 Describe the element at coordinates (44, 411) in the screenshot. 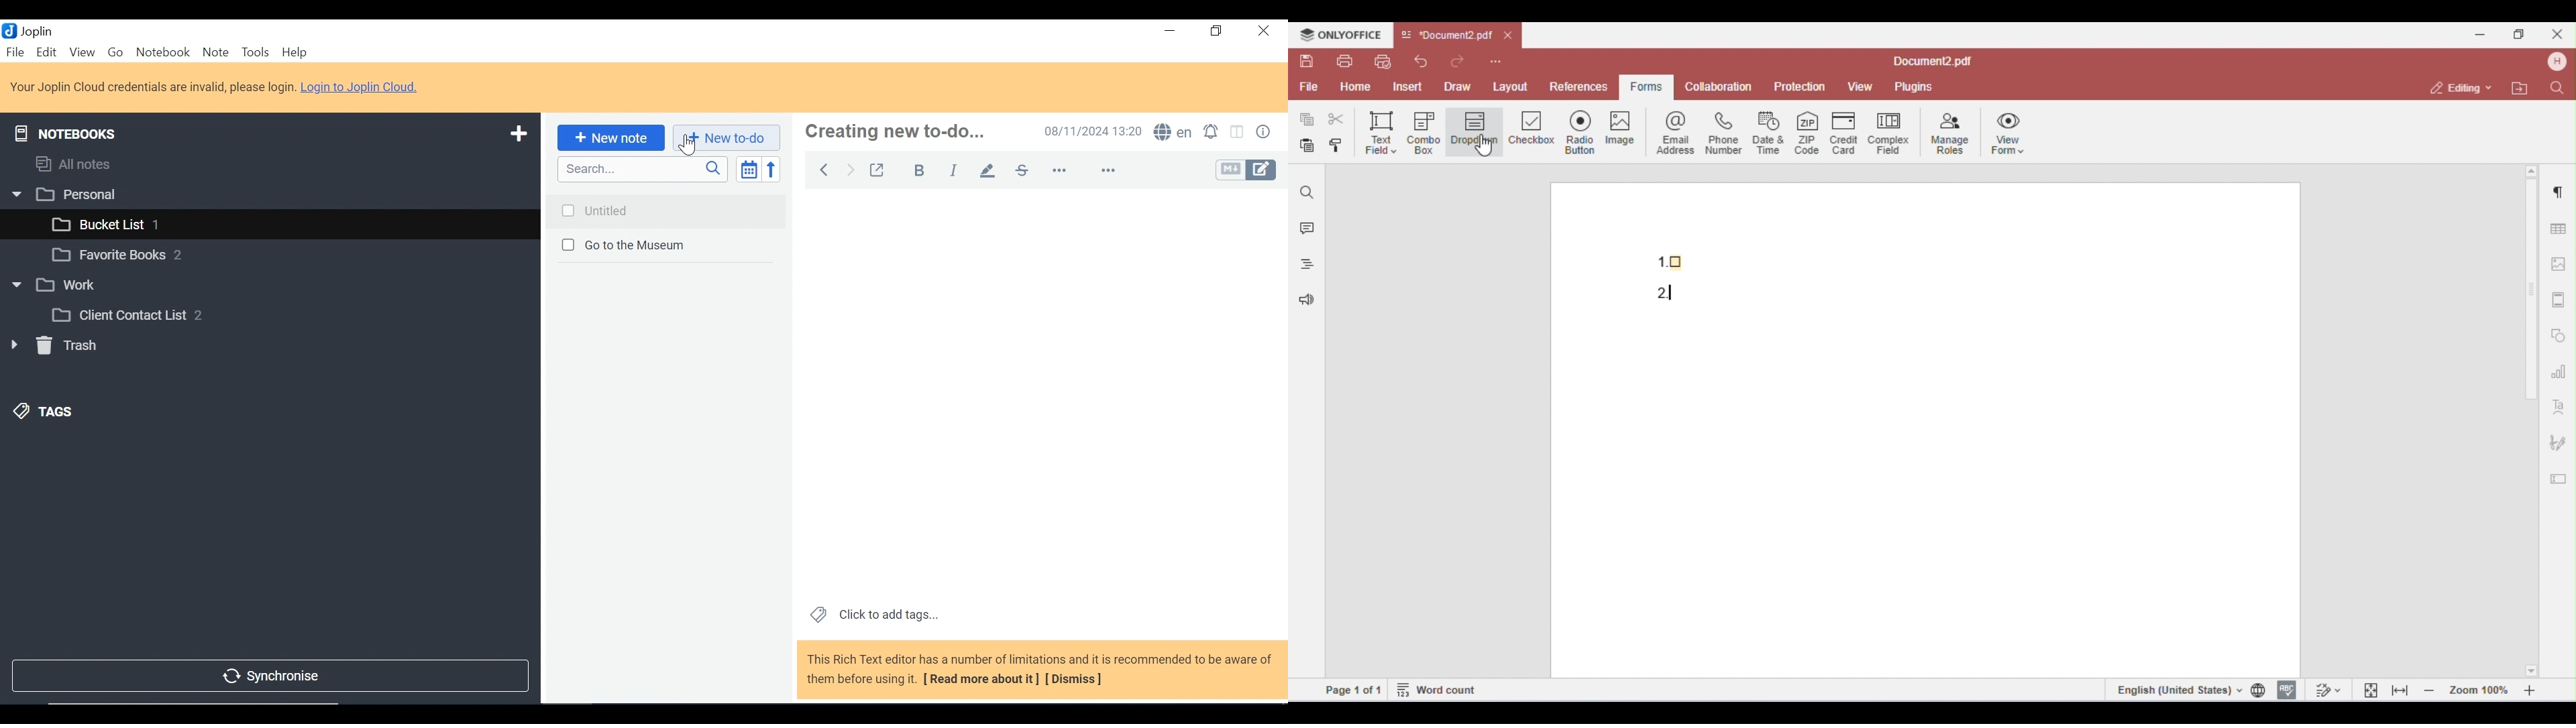

I see `Tags` at that location.